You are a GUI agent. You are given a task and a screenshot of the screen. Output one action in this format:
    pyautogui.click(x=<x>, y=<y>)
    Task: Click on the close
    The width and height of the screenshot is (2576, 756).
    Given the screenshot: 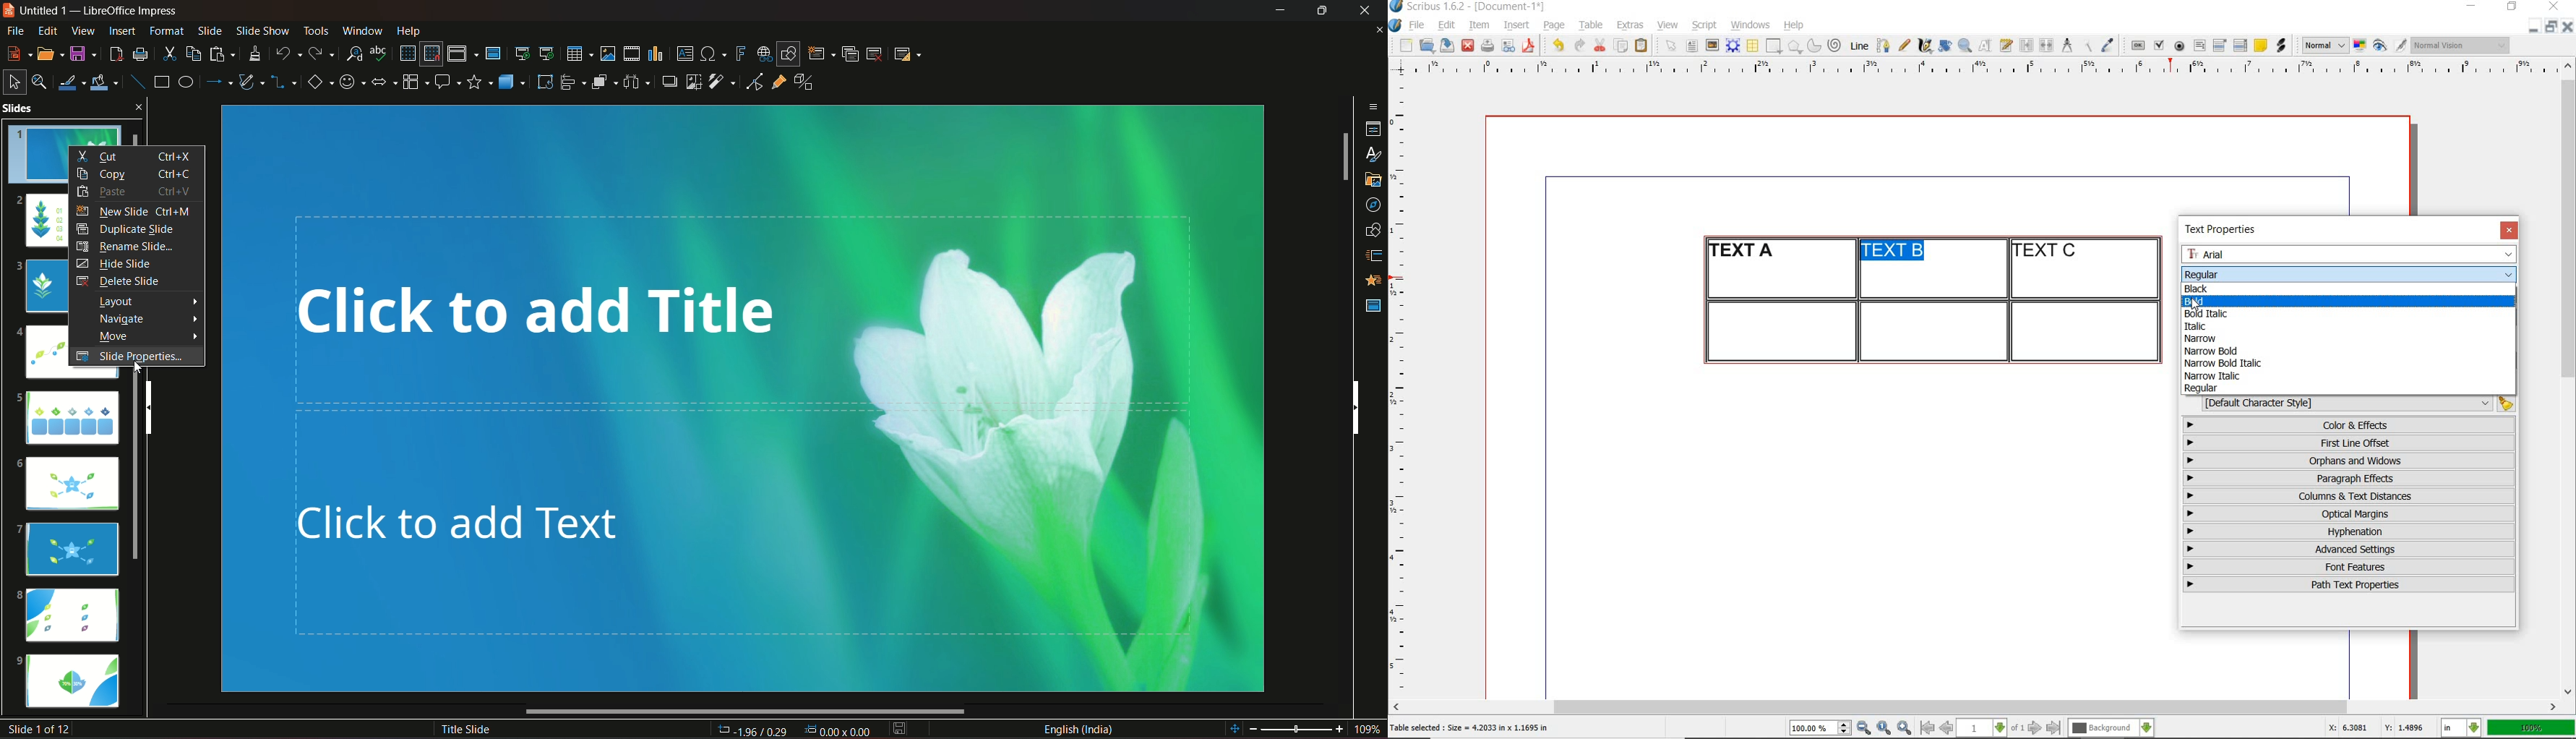 What is the action you would take?
    pyautogui.click(x=2509, y=230)
    